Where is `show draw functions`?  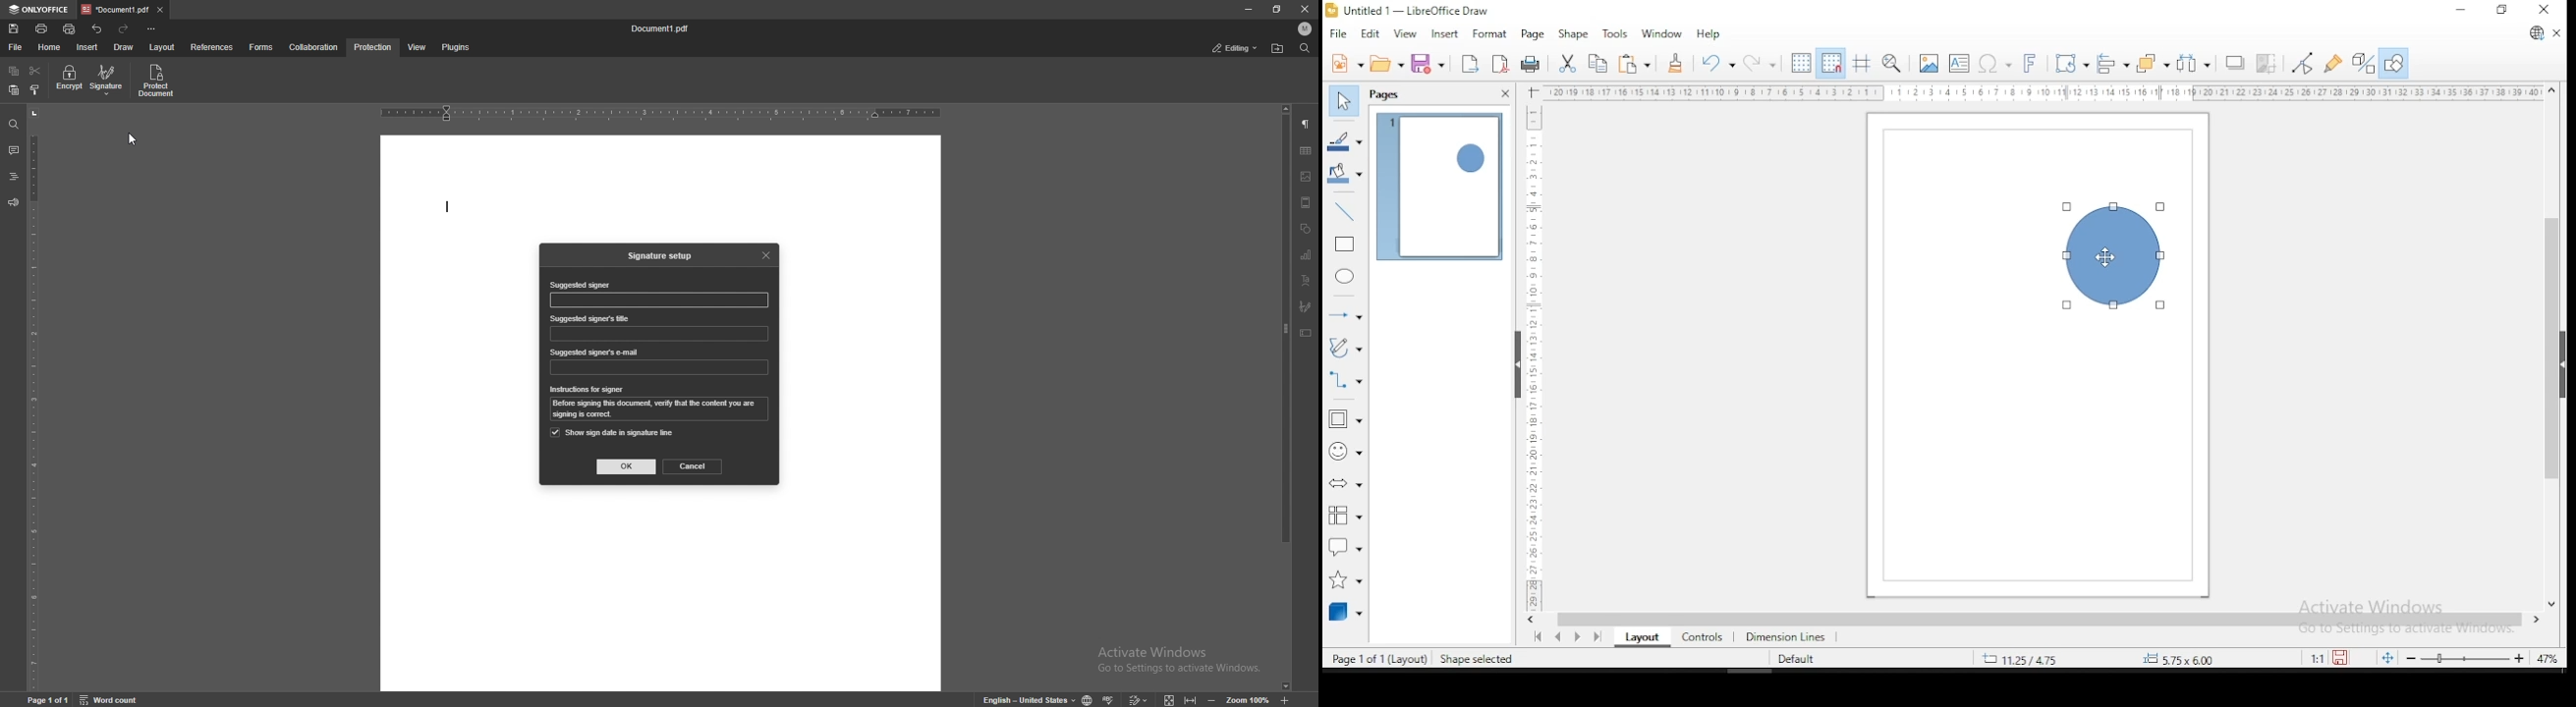 show draw functions is located at coordinates (2394, 64).